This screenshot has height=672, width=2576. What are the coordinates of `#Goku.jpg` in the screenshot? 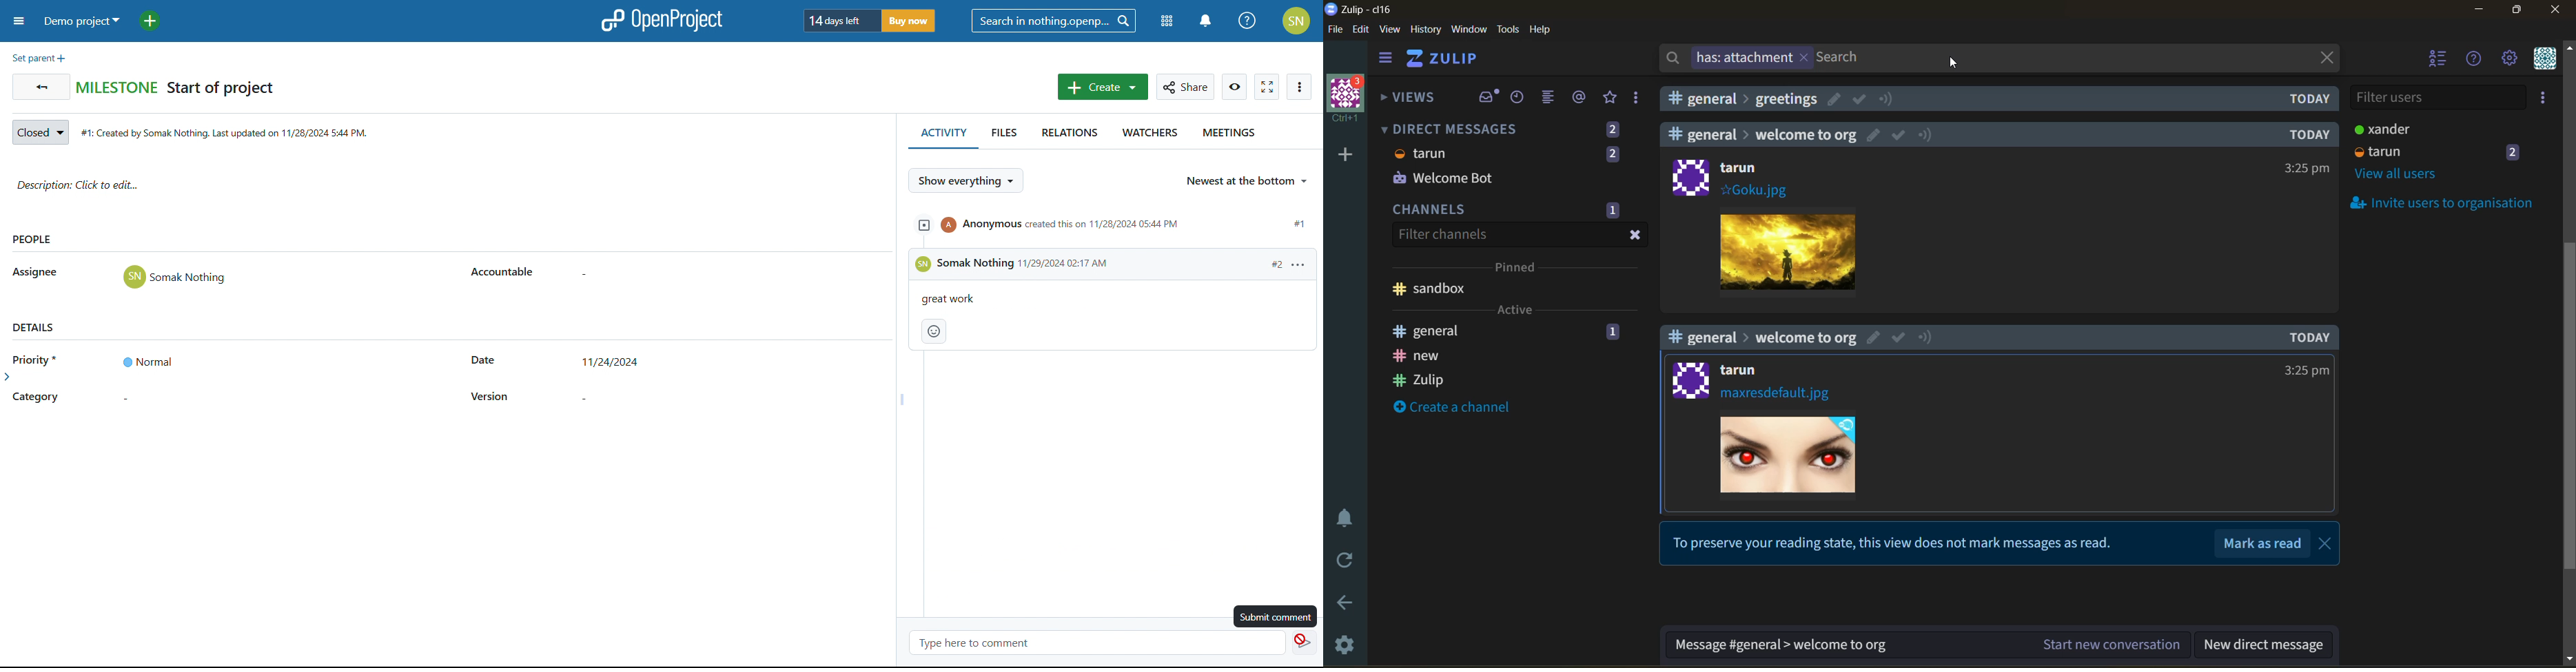 It's located at (1753, 190).